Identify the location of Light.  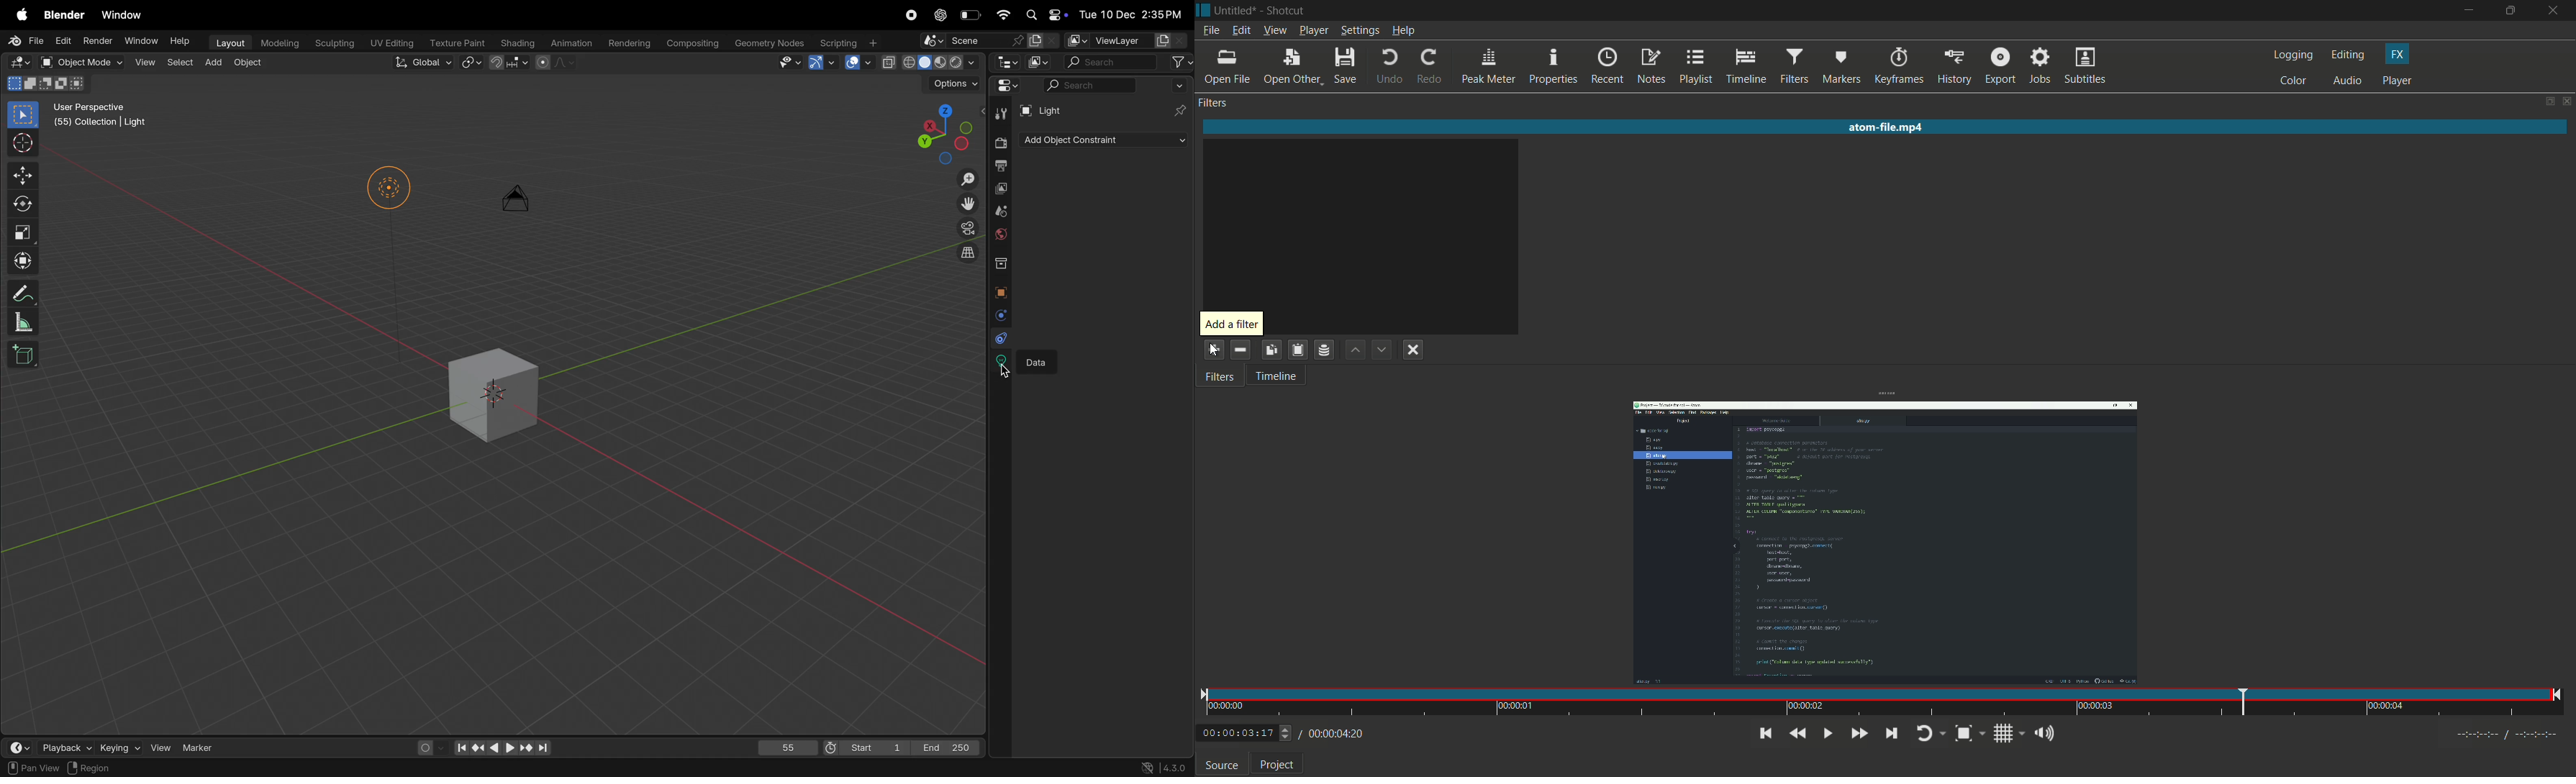
(1047, 109).